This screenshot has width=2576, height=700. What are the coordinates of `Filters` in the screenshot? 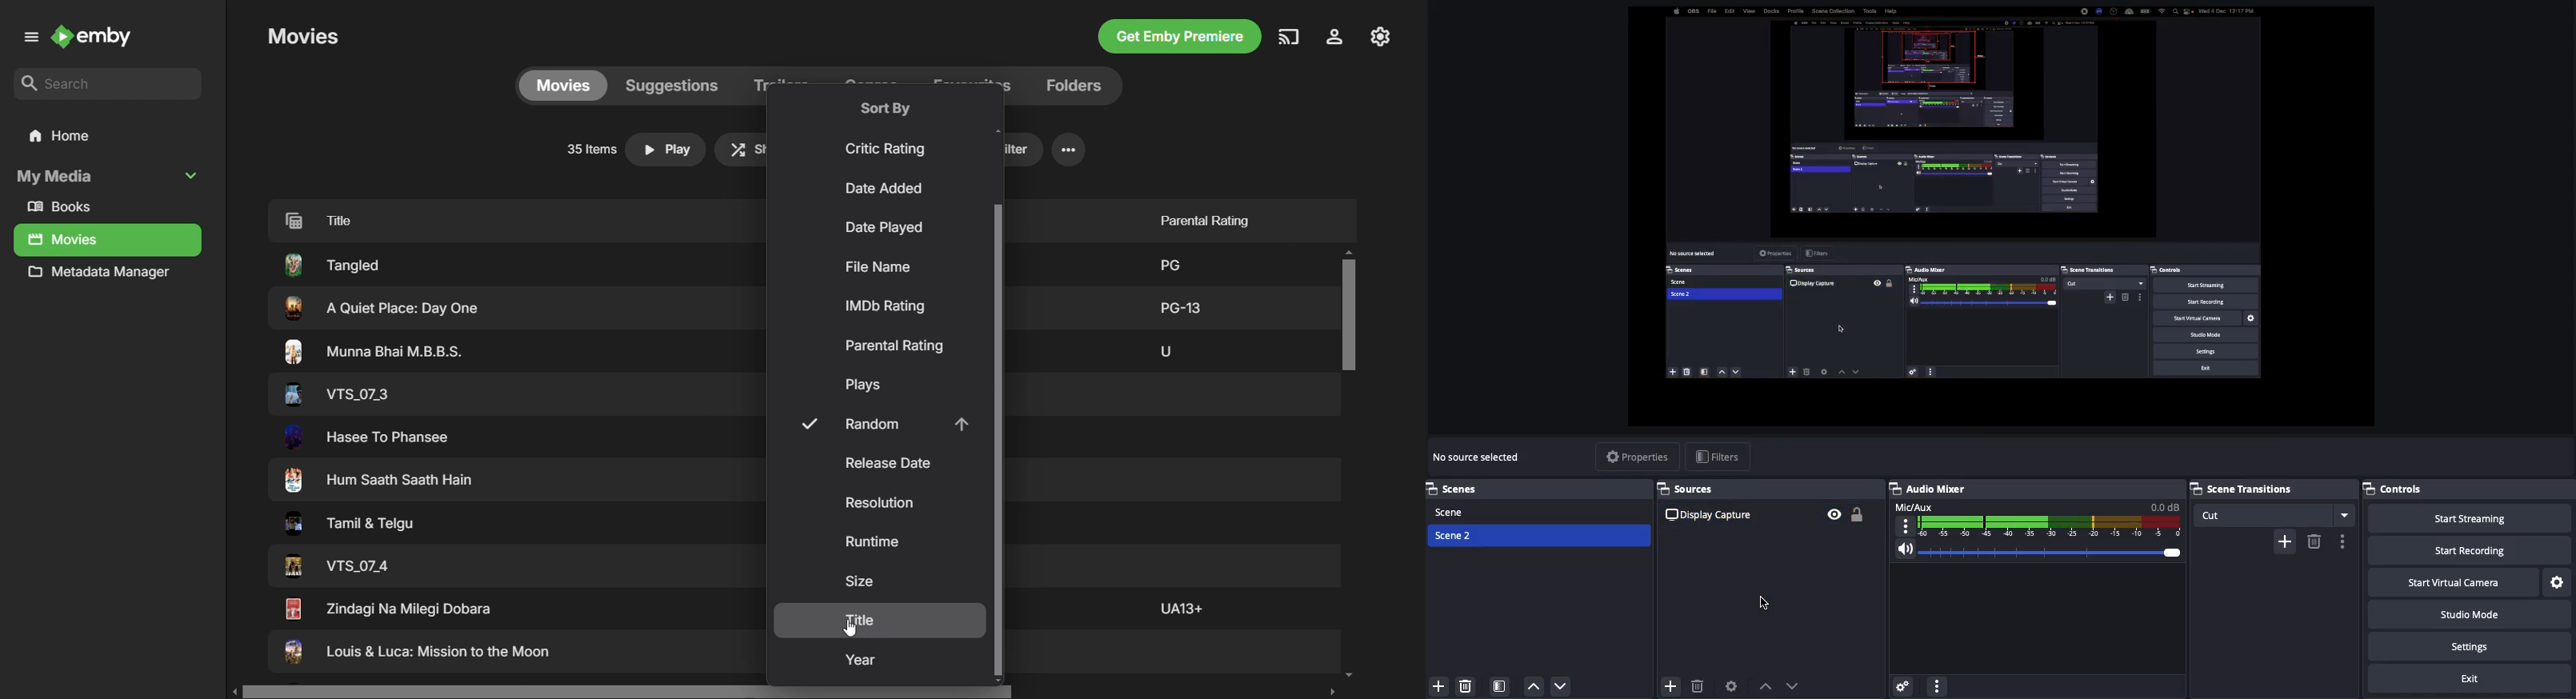 It's located at (1717, 455).